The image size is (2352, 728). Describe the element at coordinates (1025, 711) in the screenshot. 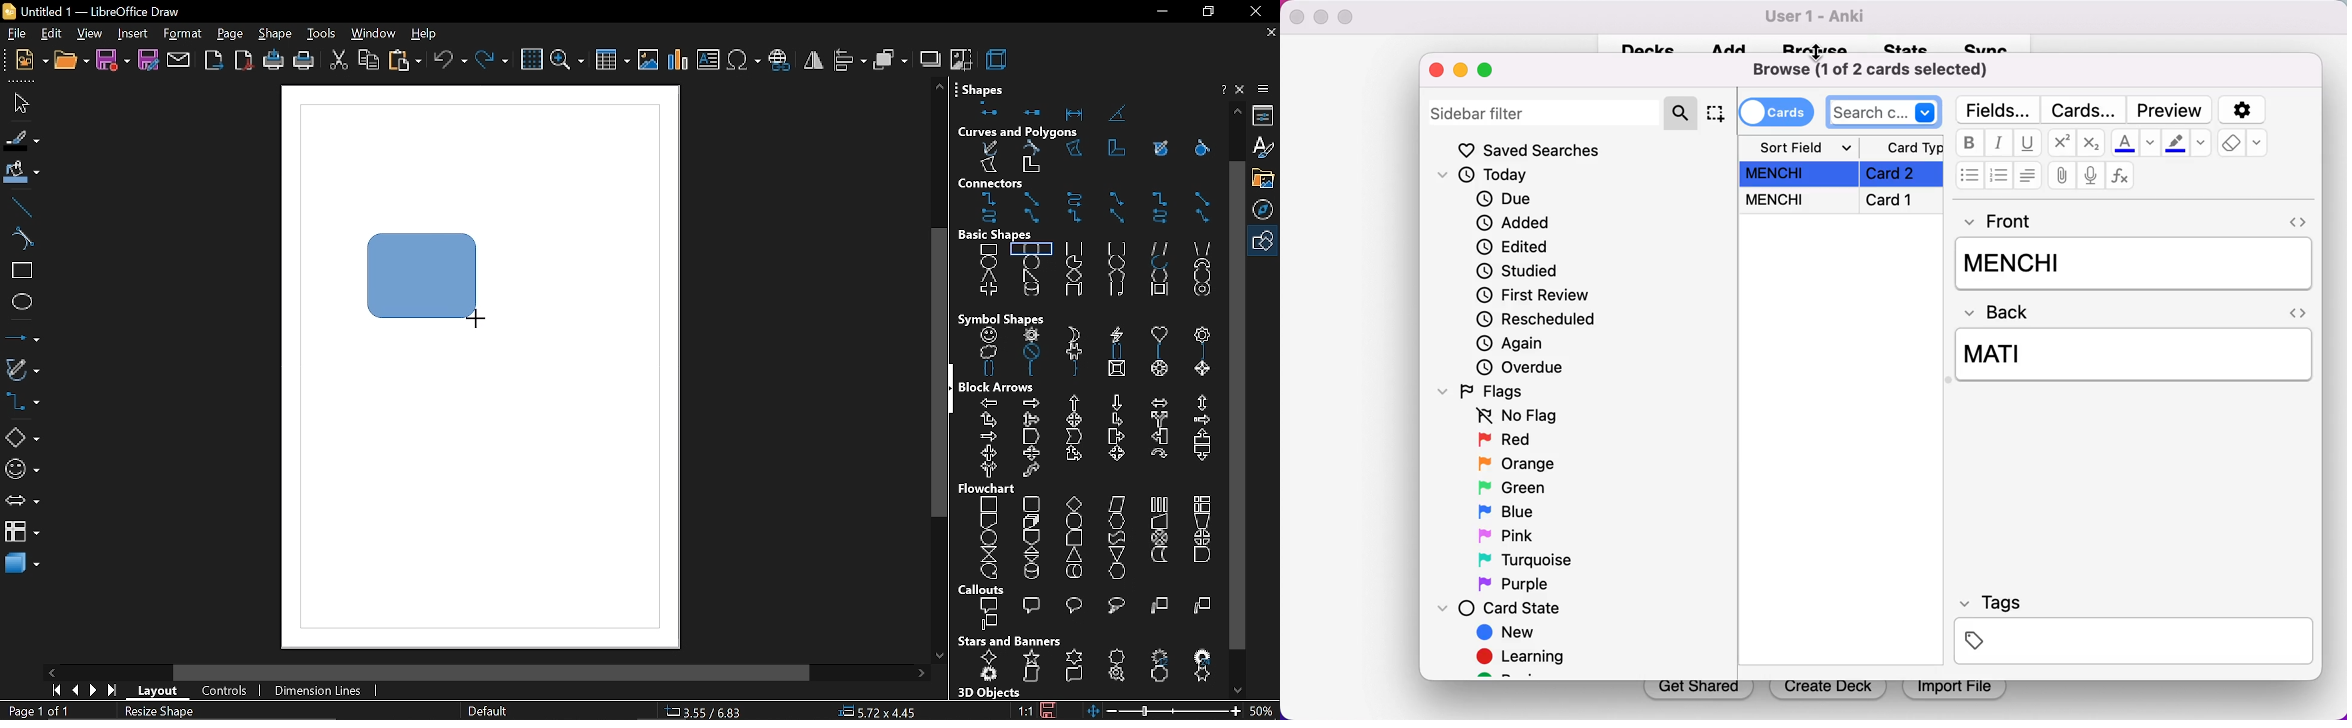

I see `scaling factor` at that location.